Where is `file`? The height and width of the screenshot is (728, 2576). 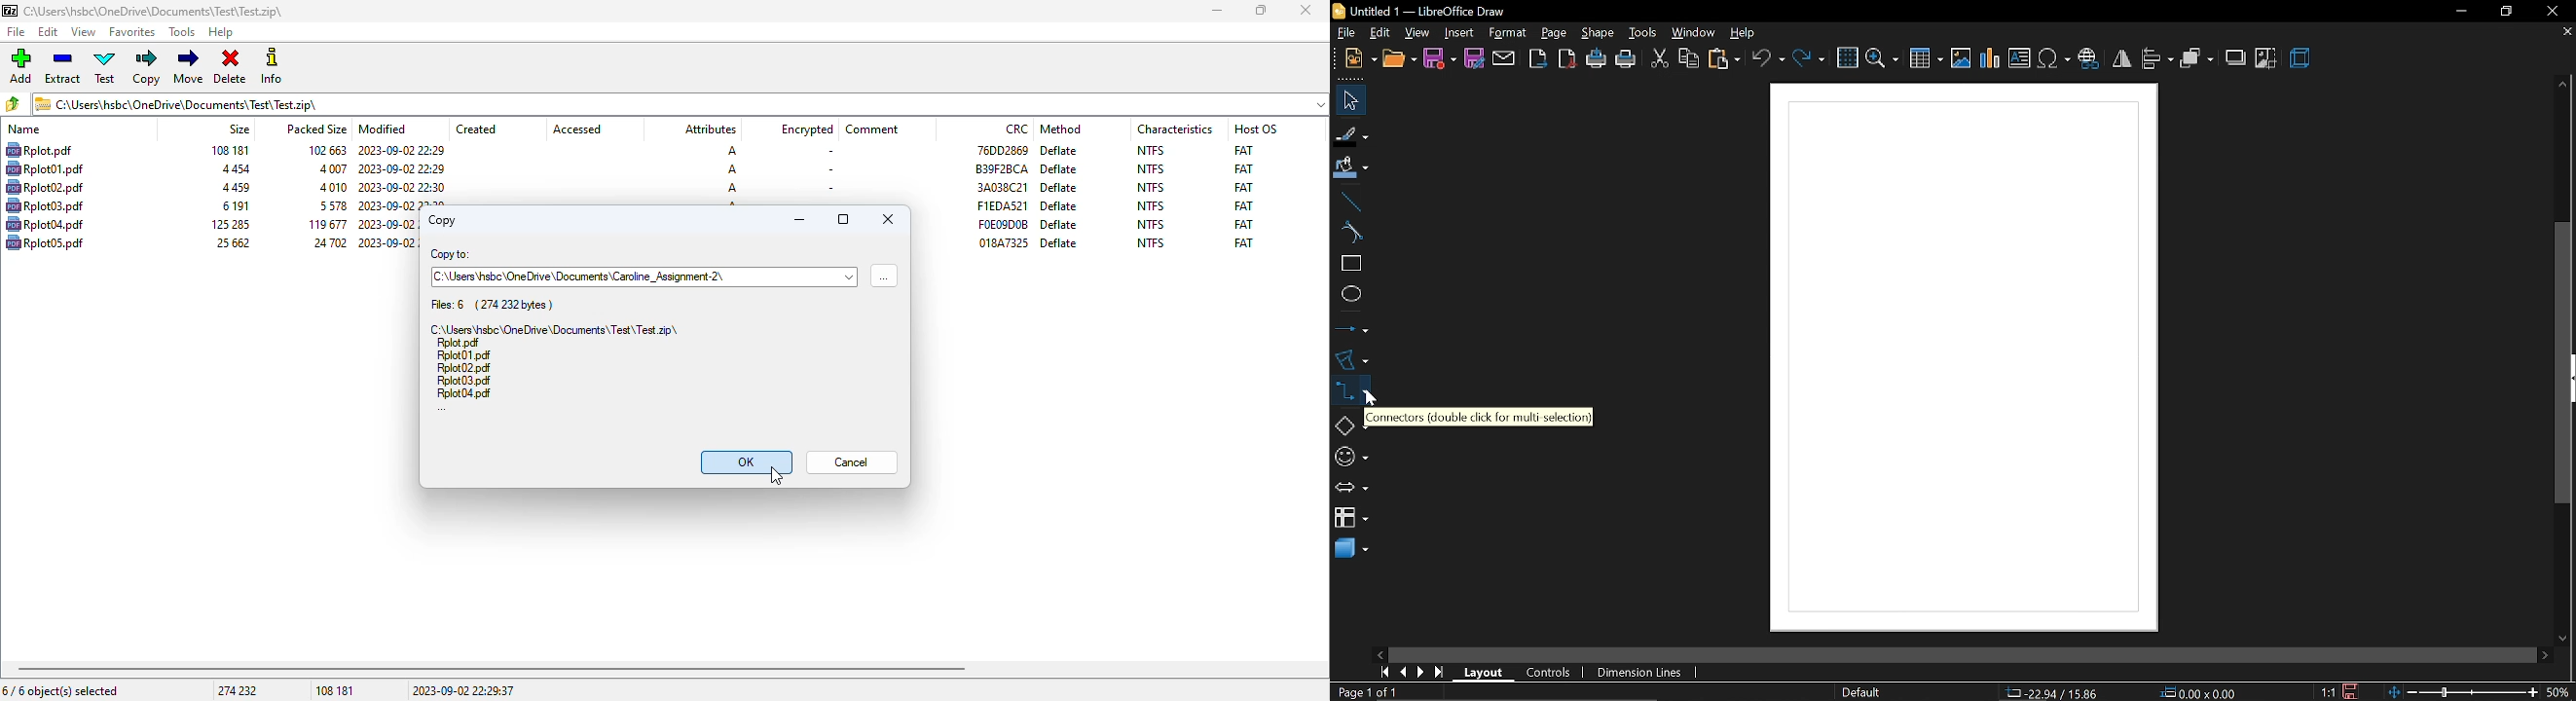
file is located at coordinates (463, 356).